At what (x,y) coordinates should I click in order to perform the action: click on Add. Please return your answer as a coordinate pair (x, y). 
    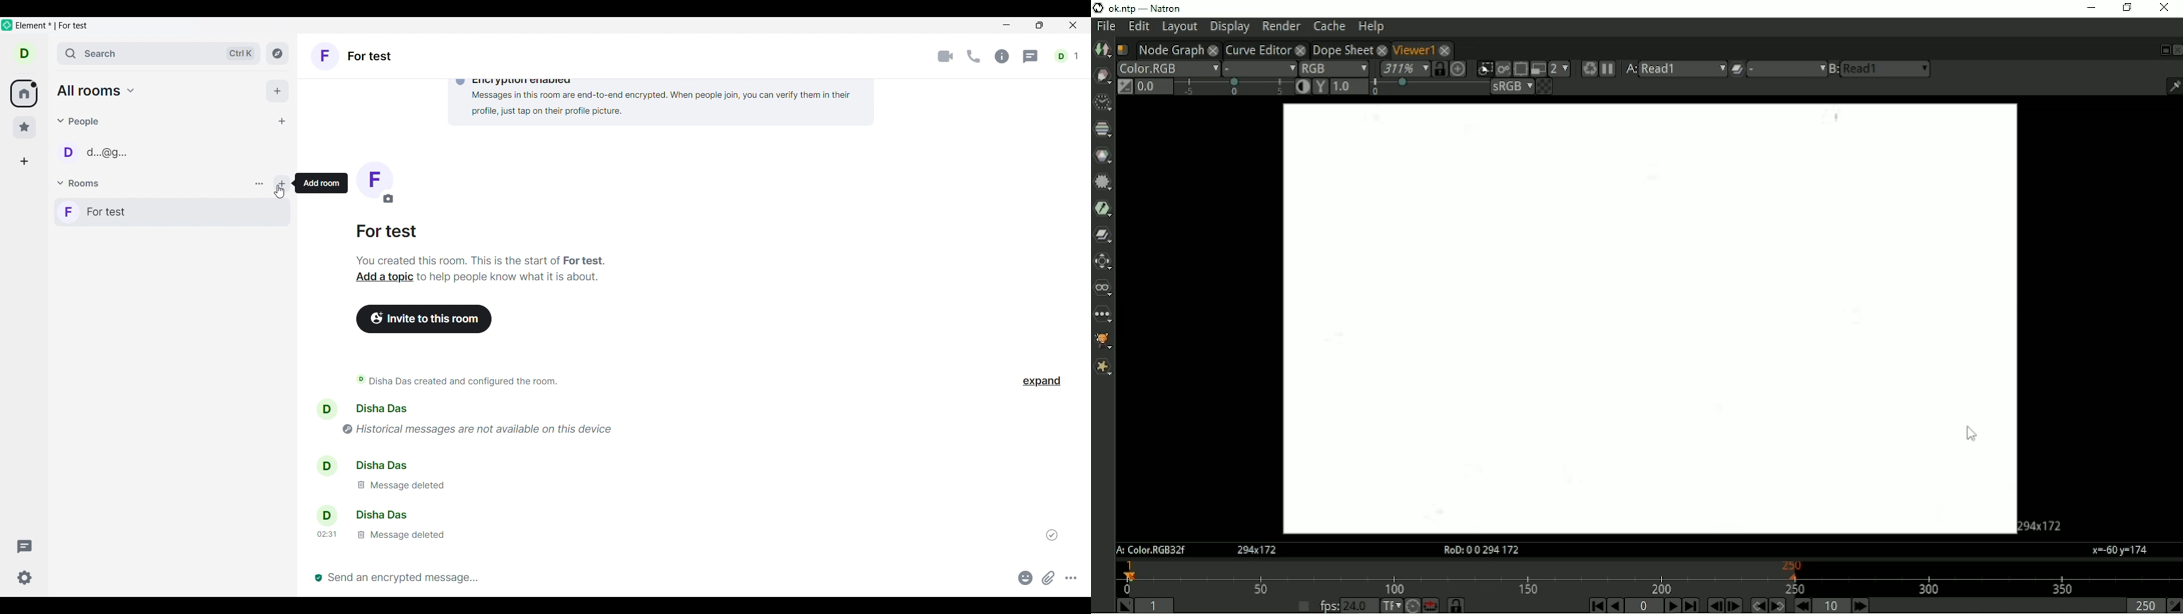
    Looking at the image, I should click on (278, 90).